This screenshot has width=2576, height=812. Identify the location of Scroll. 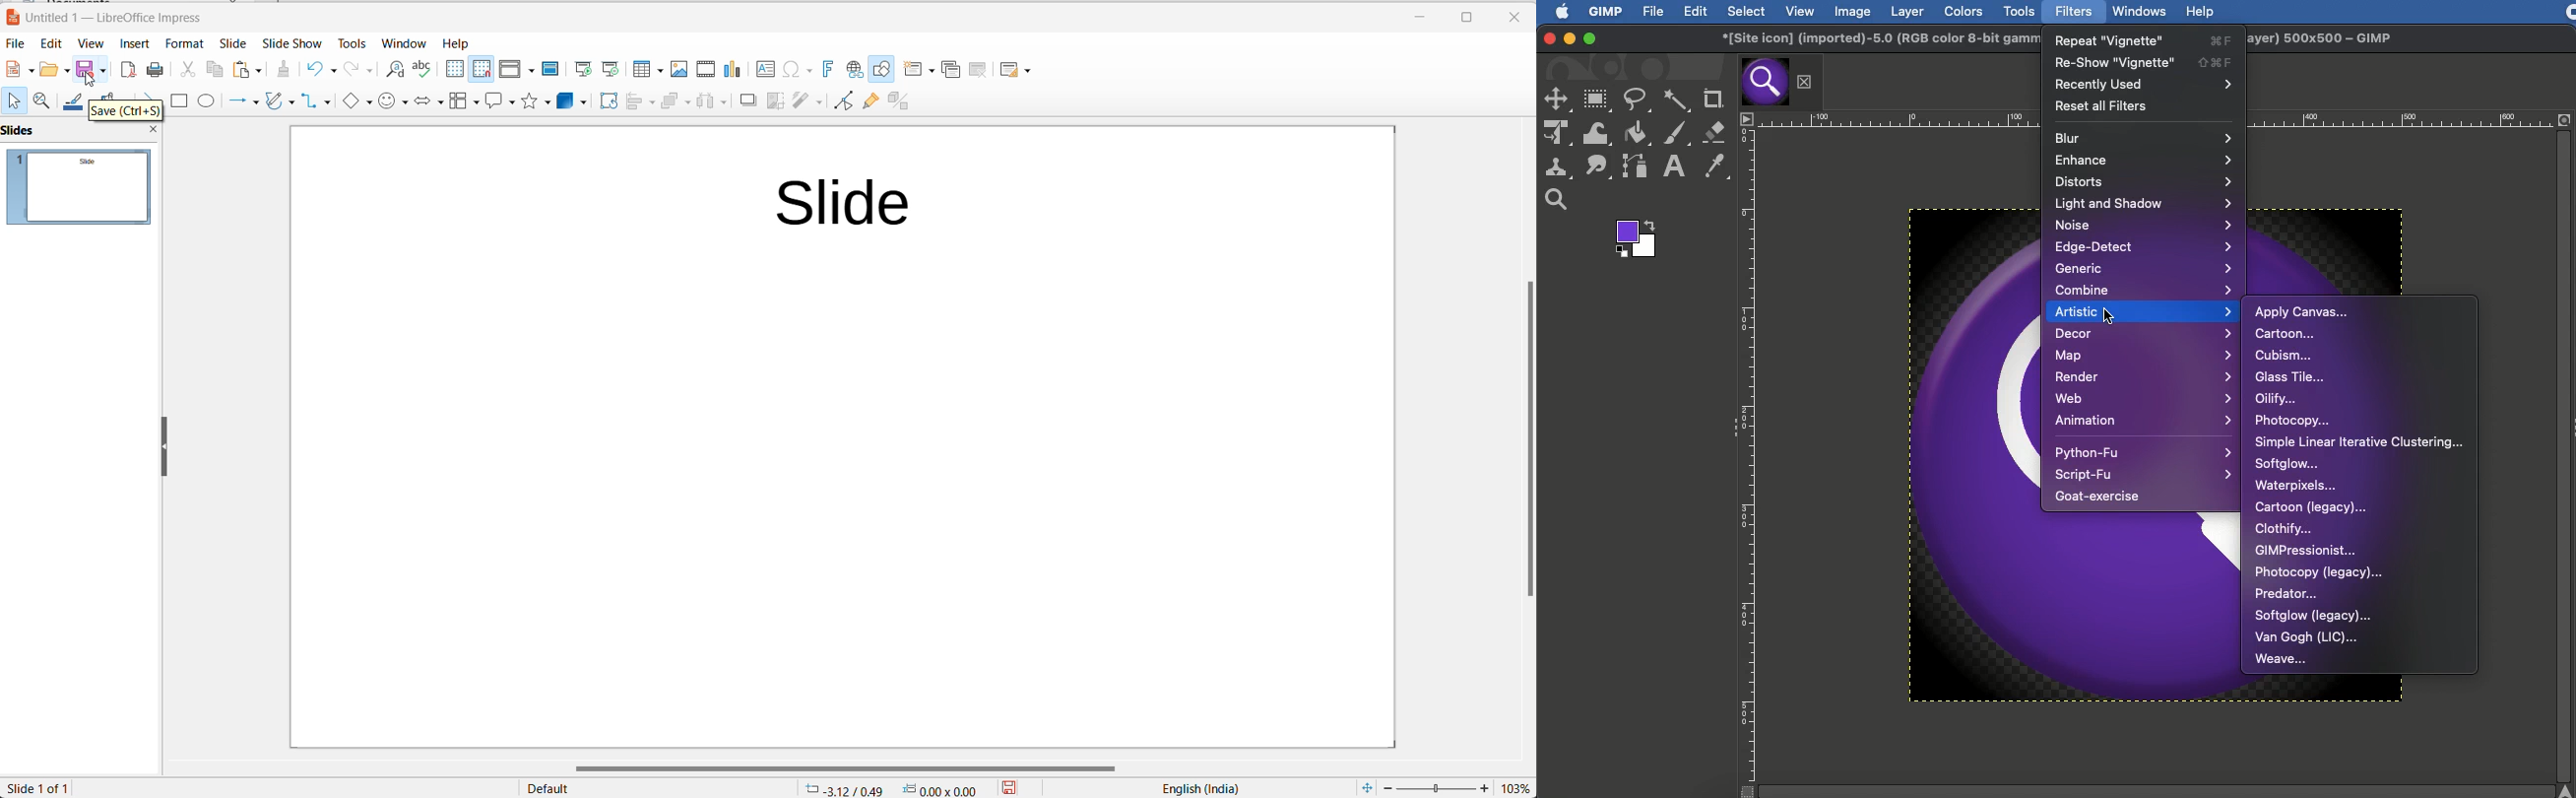
(2144, 790).